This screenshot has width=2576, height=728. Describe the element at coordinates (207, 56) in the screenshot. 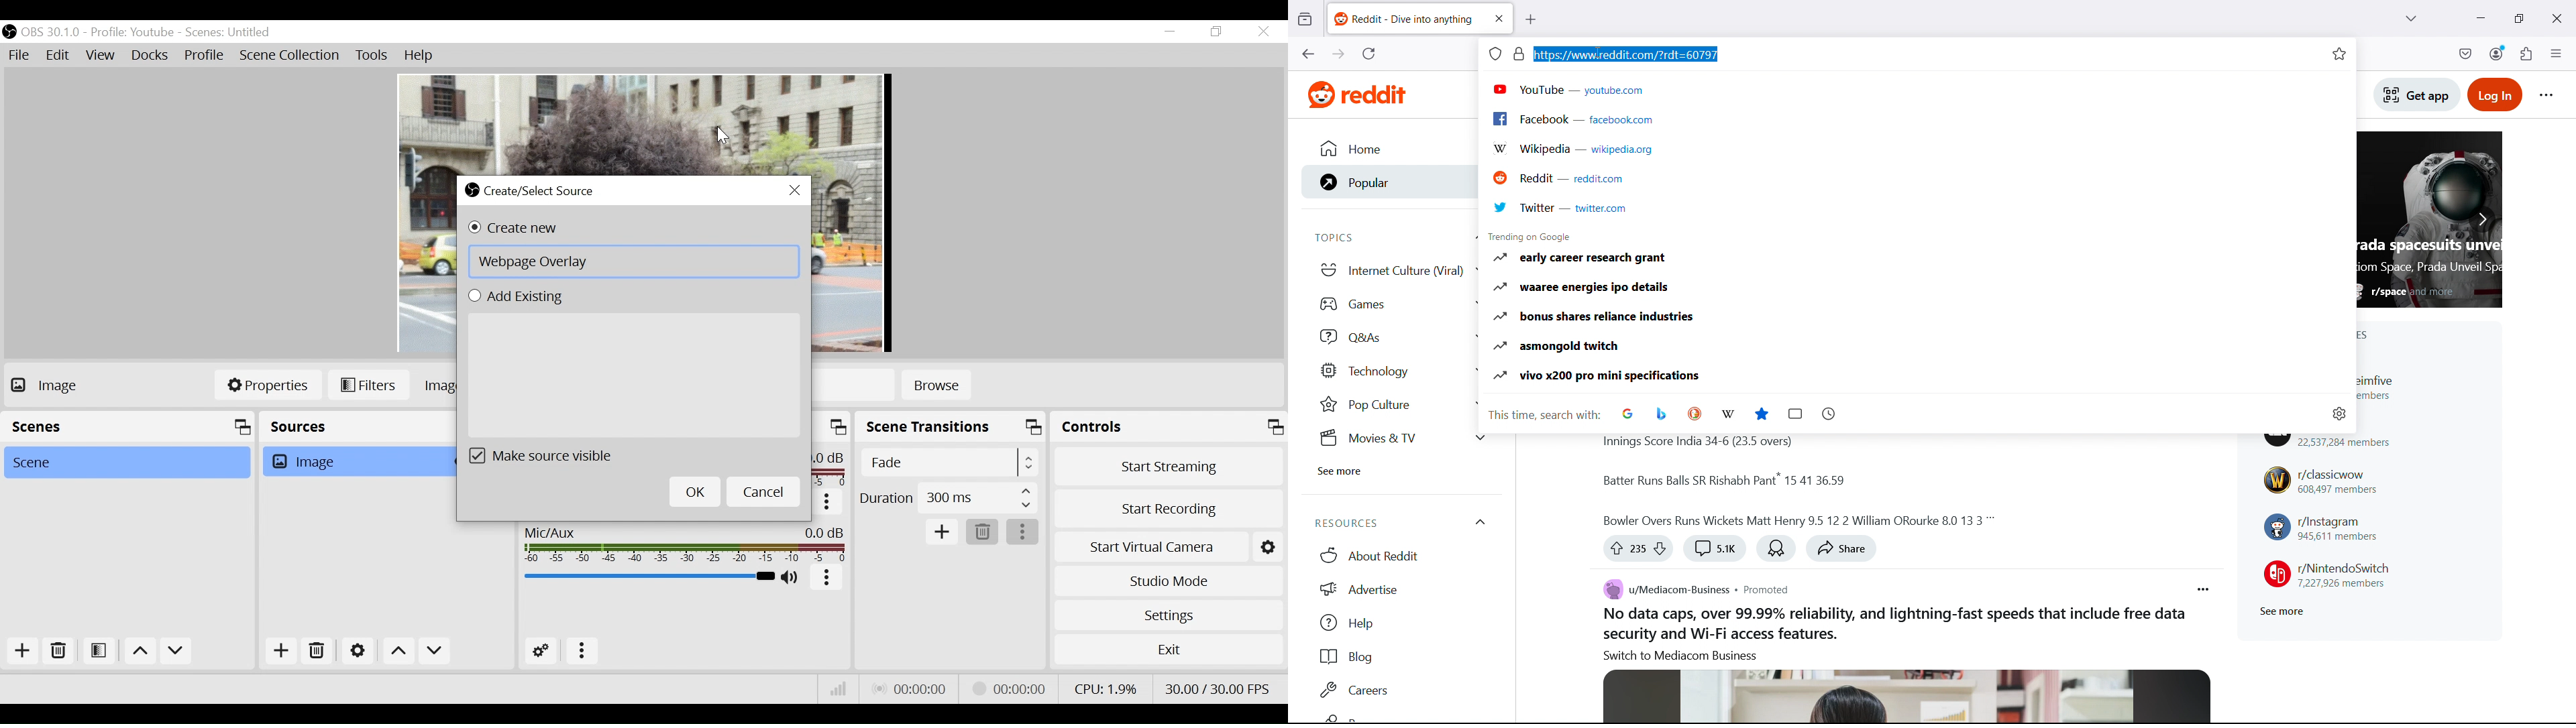

I see `Profile` at that location.